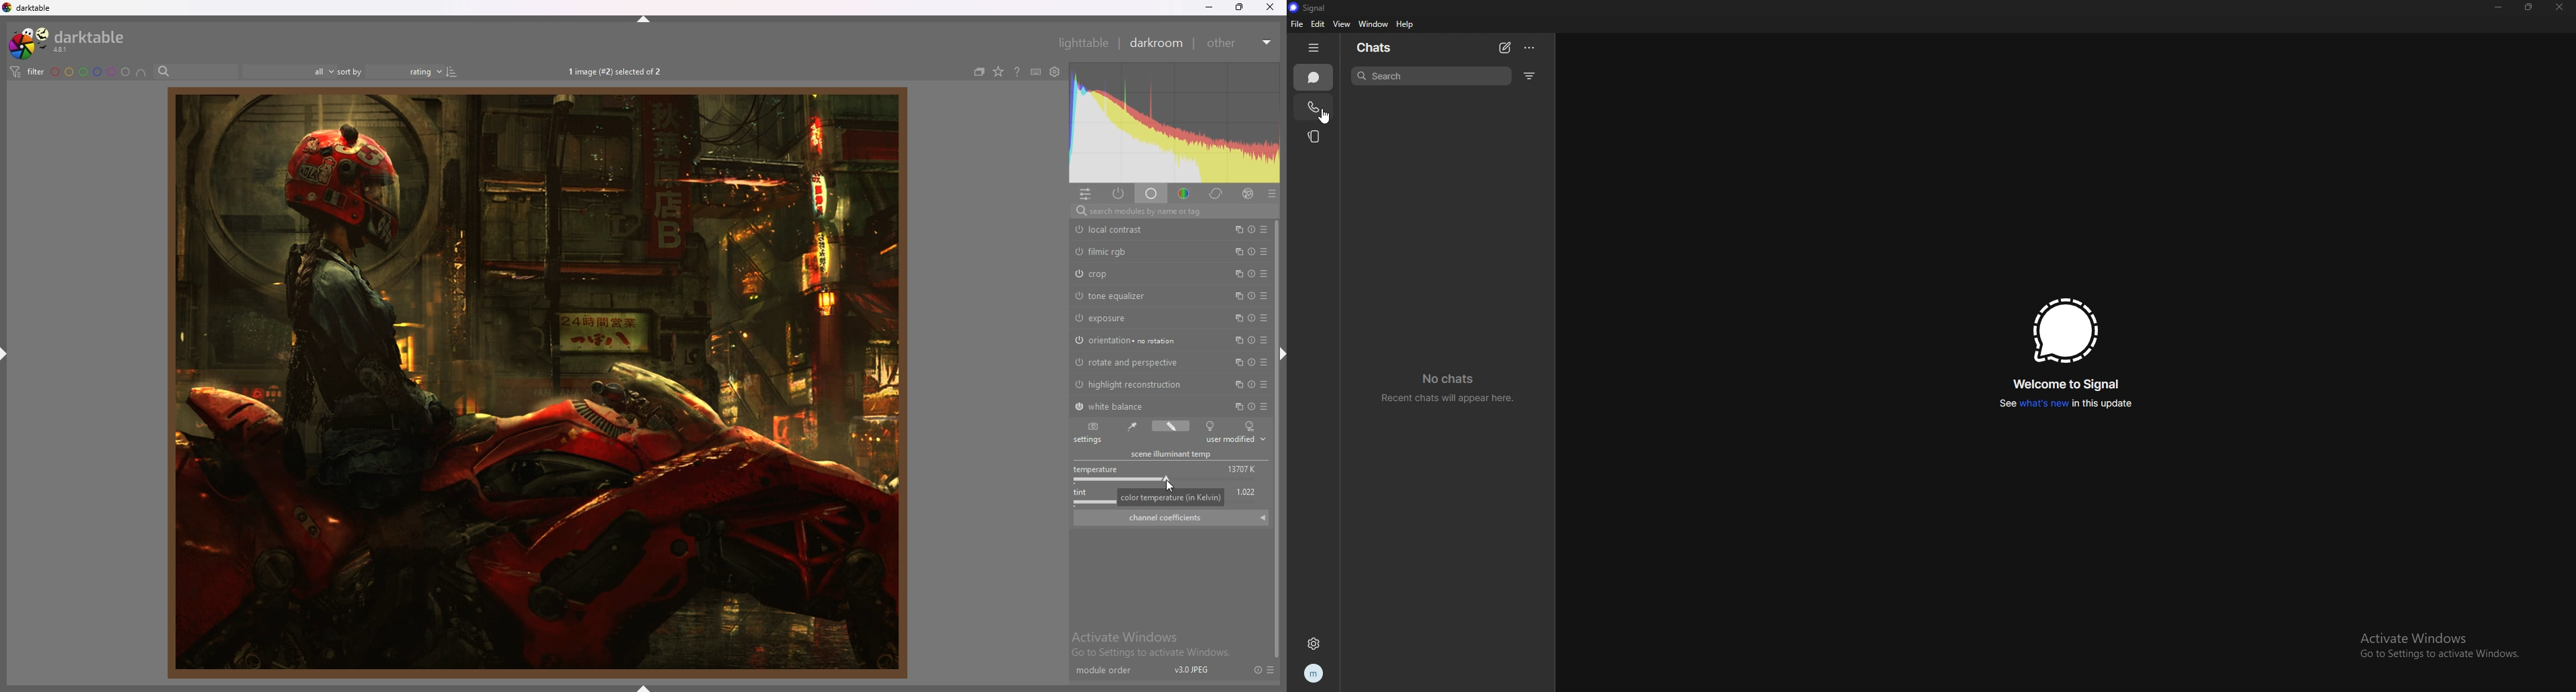 This screenshot has height=700, width=2576. What do you see at coordinates (289, 71) in the screenshot?
I see `filter by images rating` at bounding box center [289, 71].